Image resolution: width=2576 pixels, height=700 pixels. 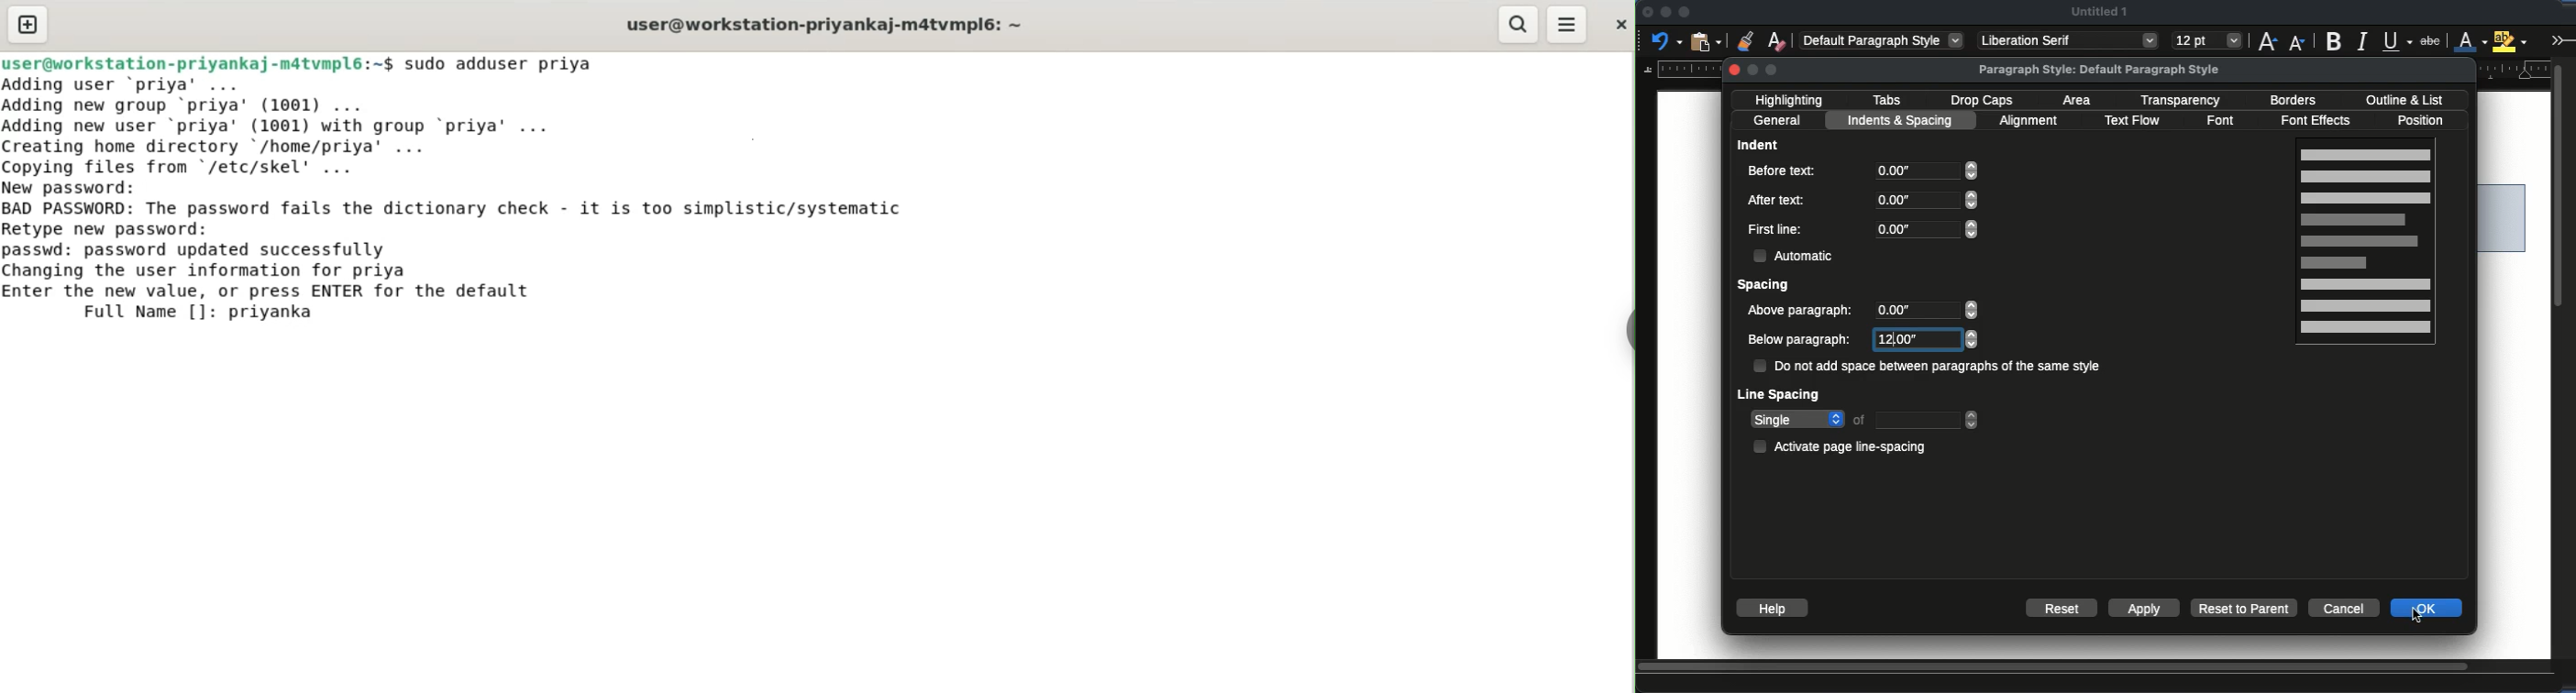 What do you see at coordinates (1665, 12) in the screenshot?
I see `minimize` at bounding box center [1665, 12].